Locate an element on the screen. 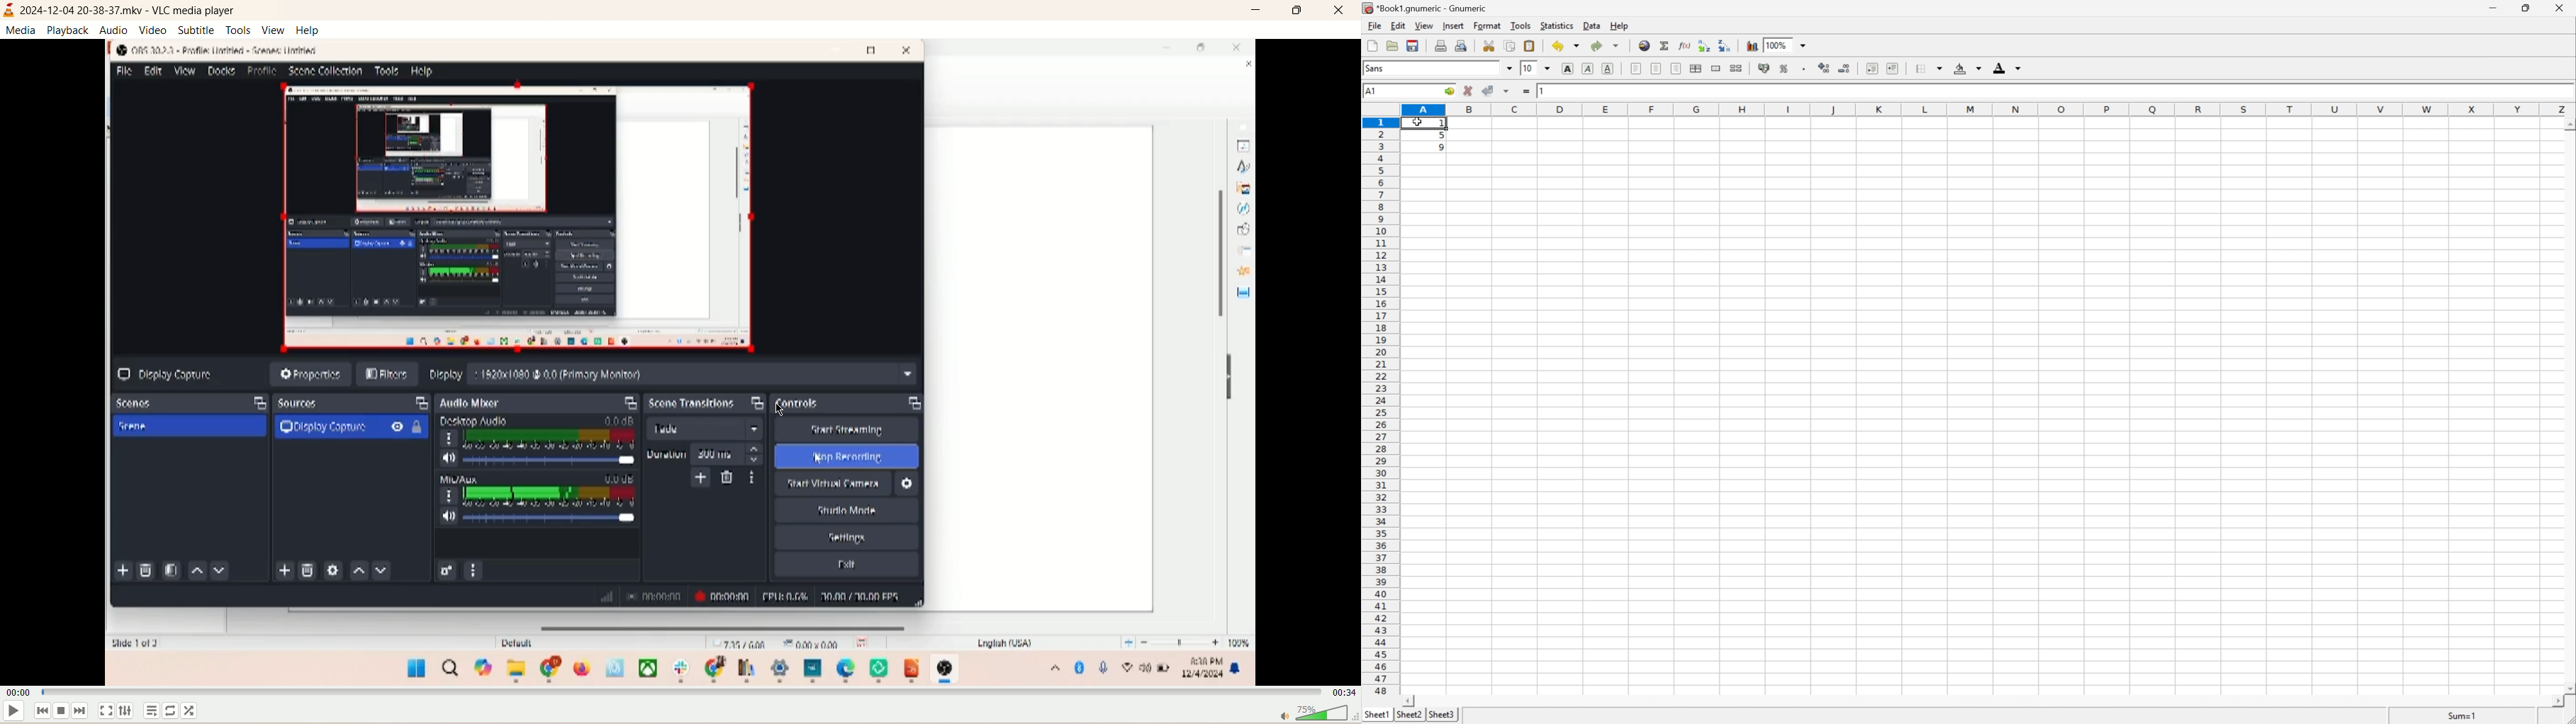  enter formula is located at coordinates (1527, 91).